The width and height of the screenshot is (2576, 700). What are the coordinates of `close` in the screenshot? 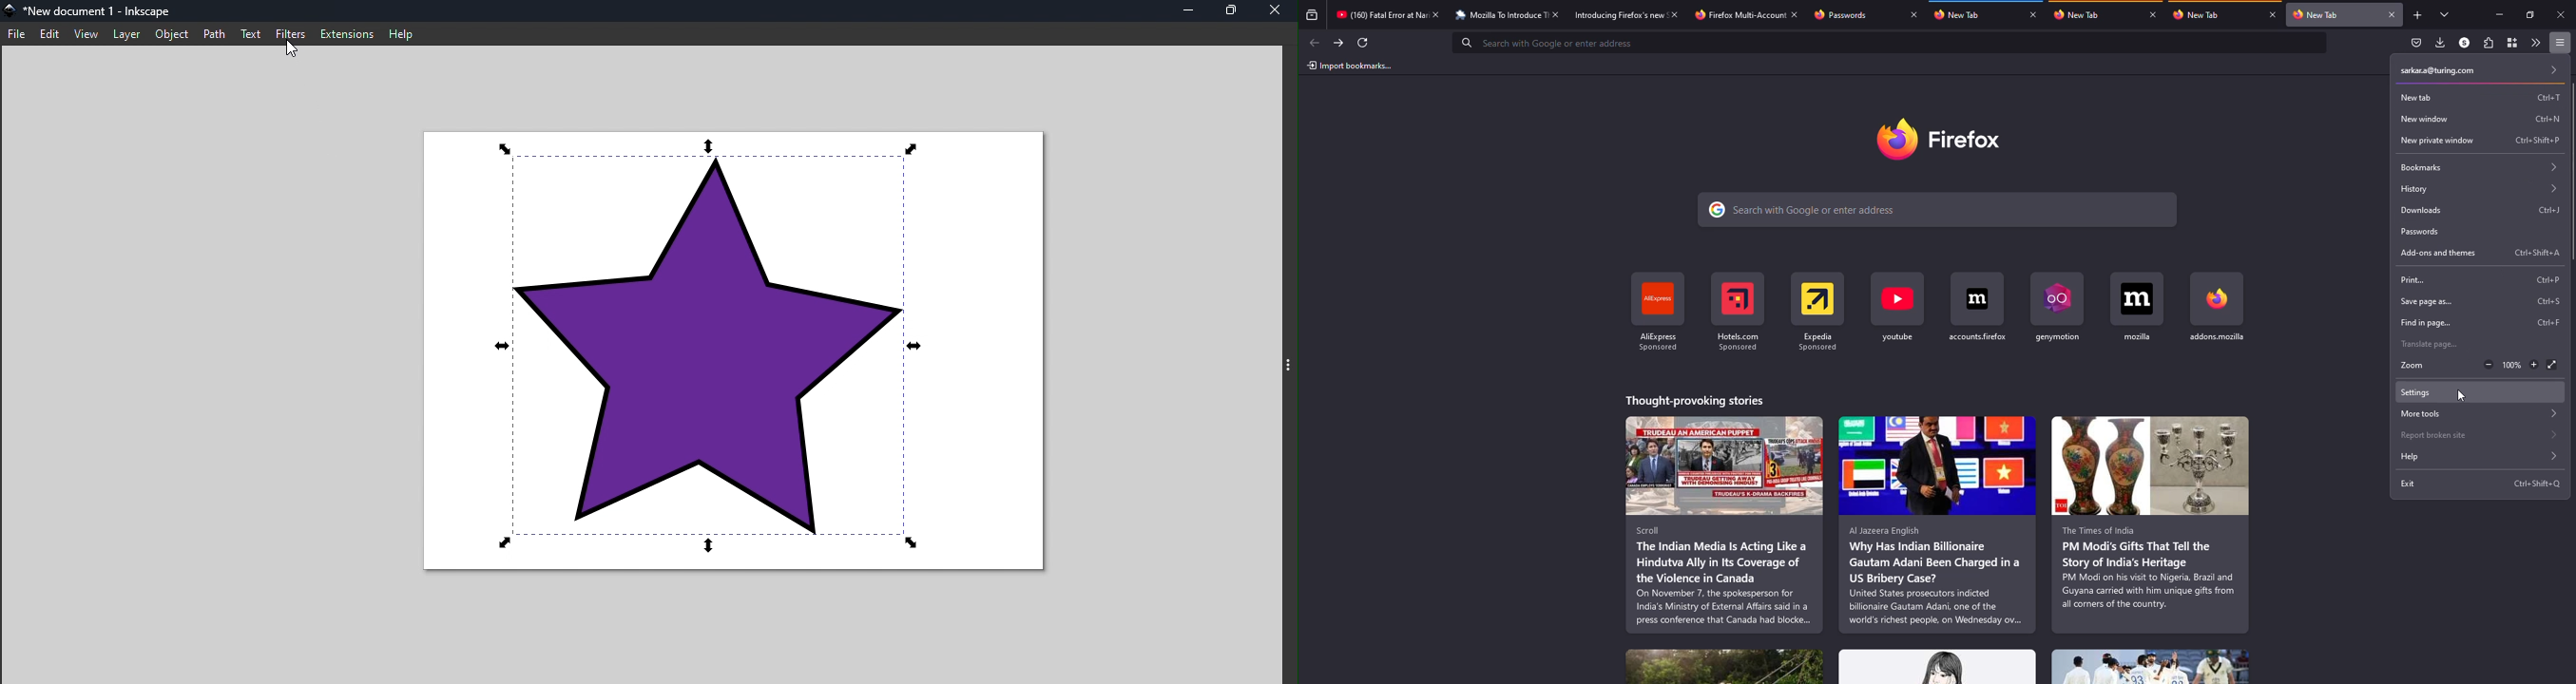 It's located at (2394, 14).